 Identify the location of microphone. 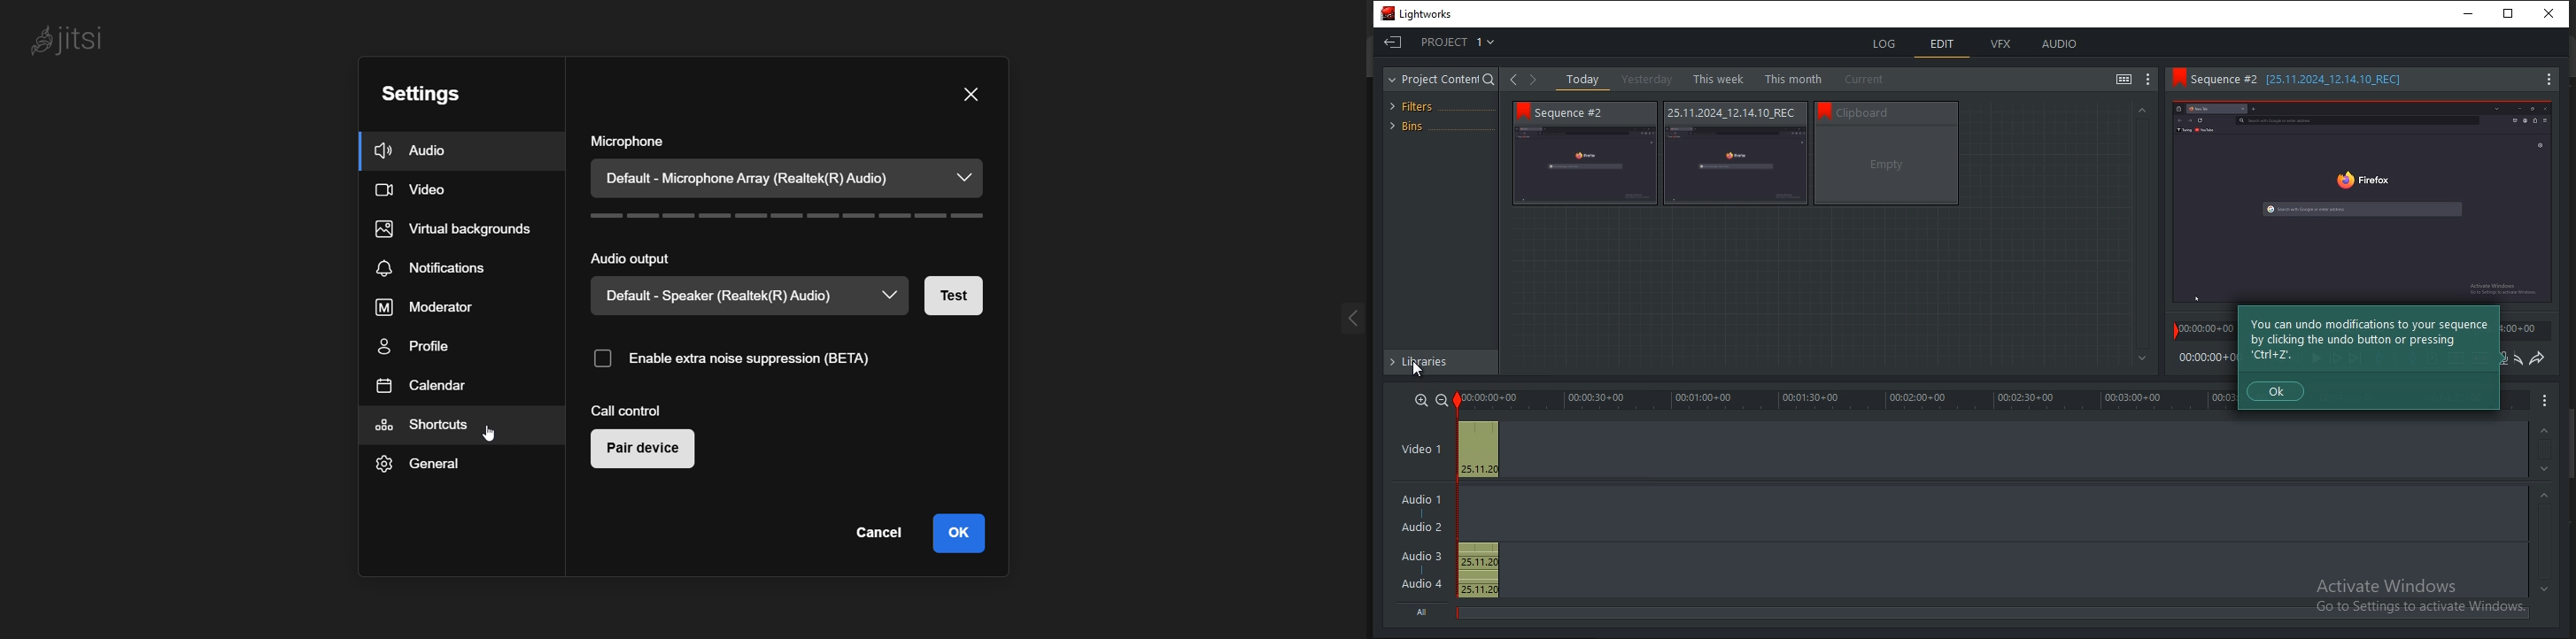
(629, 142).